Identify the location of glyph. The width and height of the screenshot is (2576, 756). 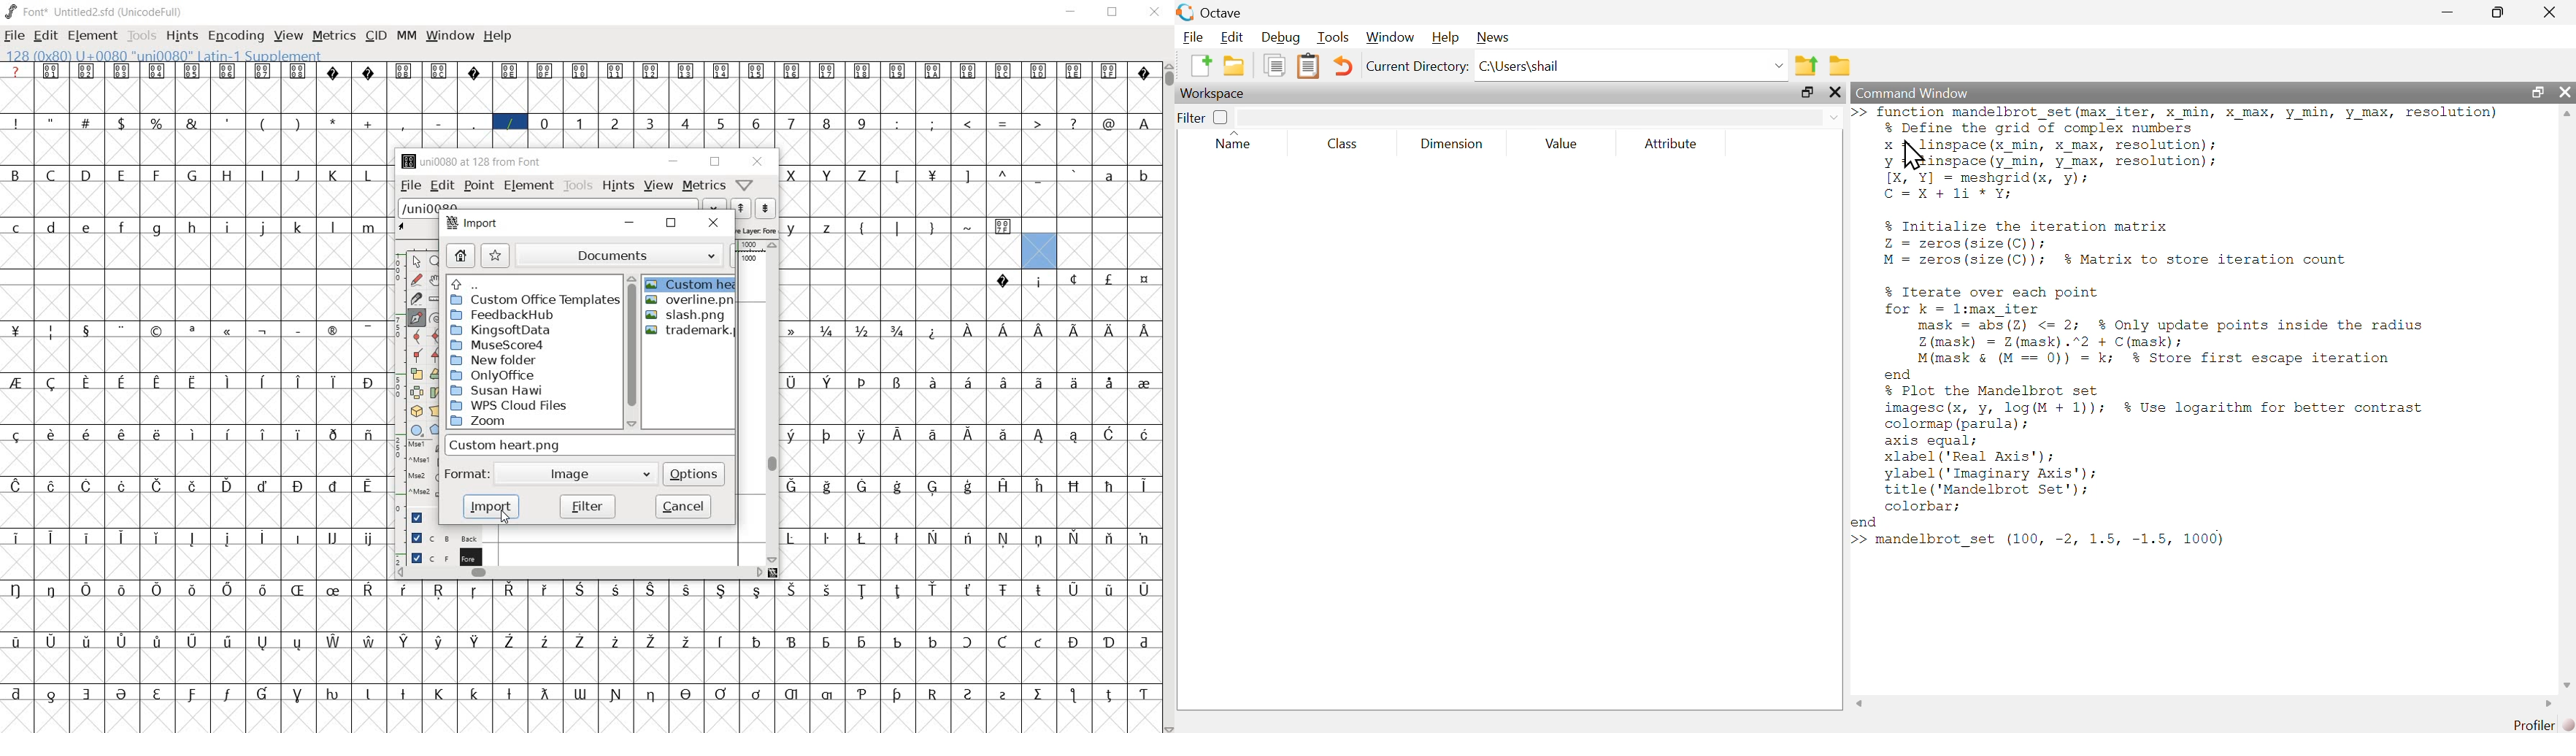
(1074, 590).